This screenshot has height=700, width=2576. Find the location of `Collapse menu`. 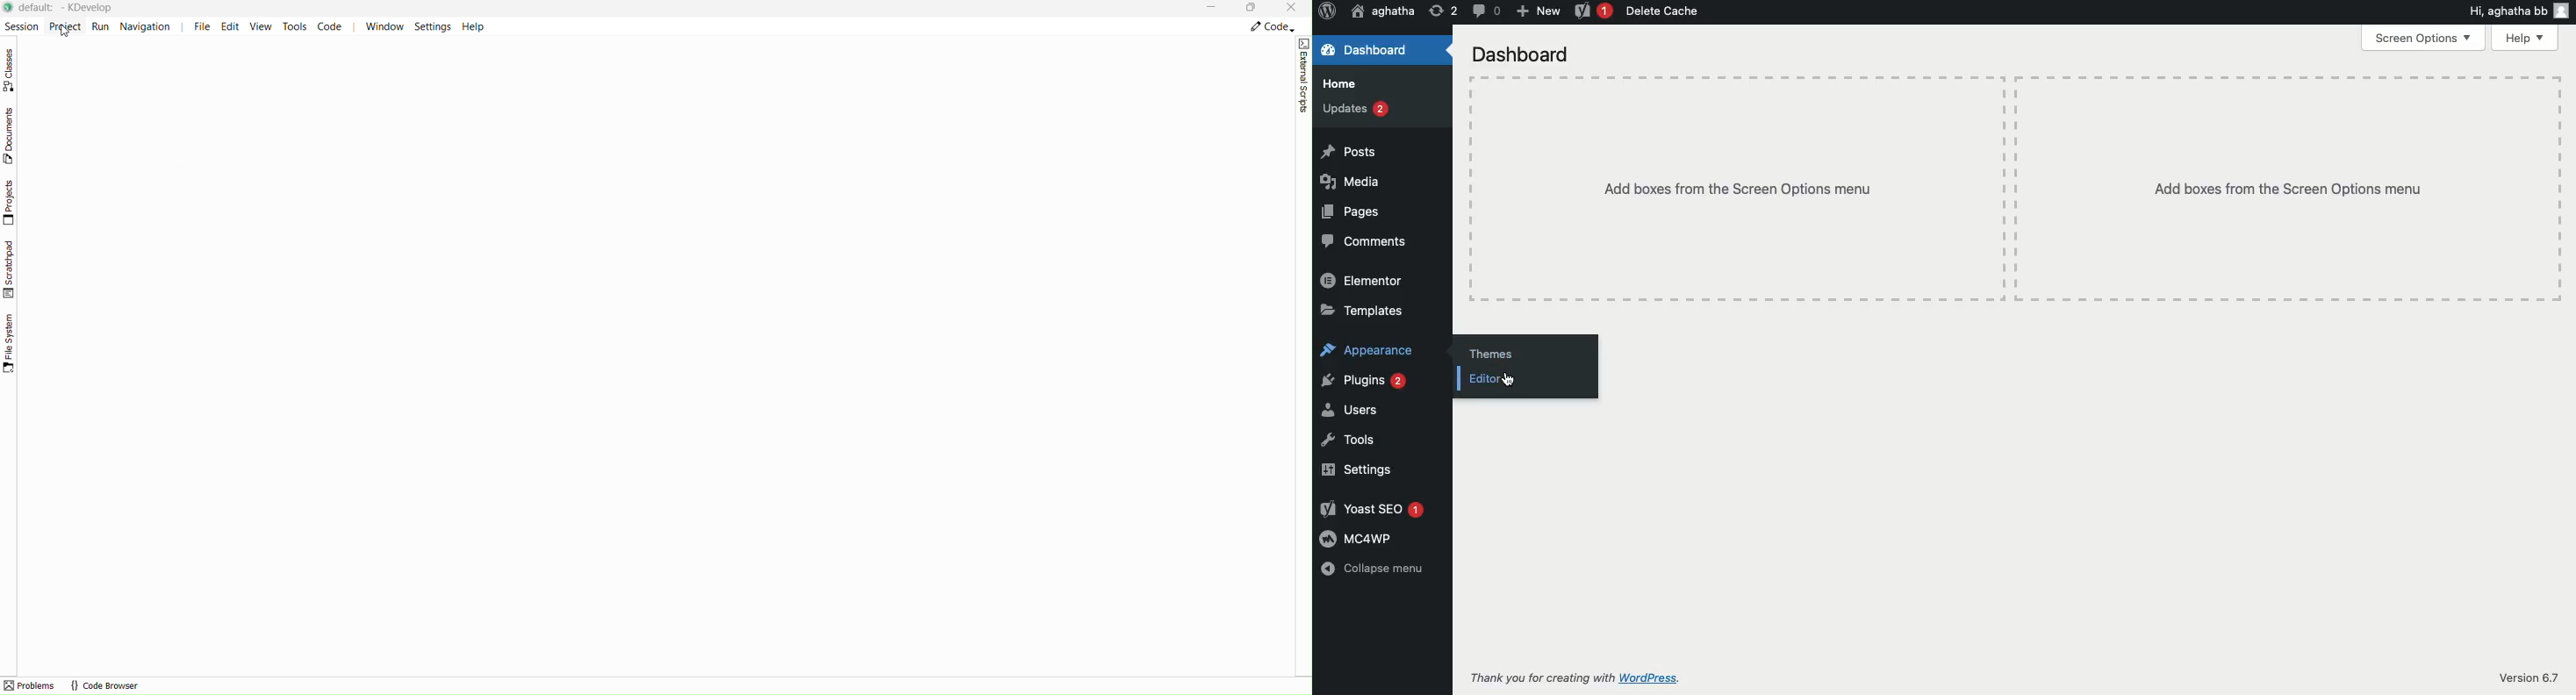

Collapse menu is located at coordinates (1372, 570).